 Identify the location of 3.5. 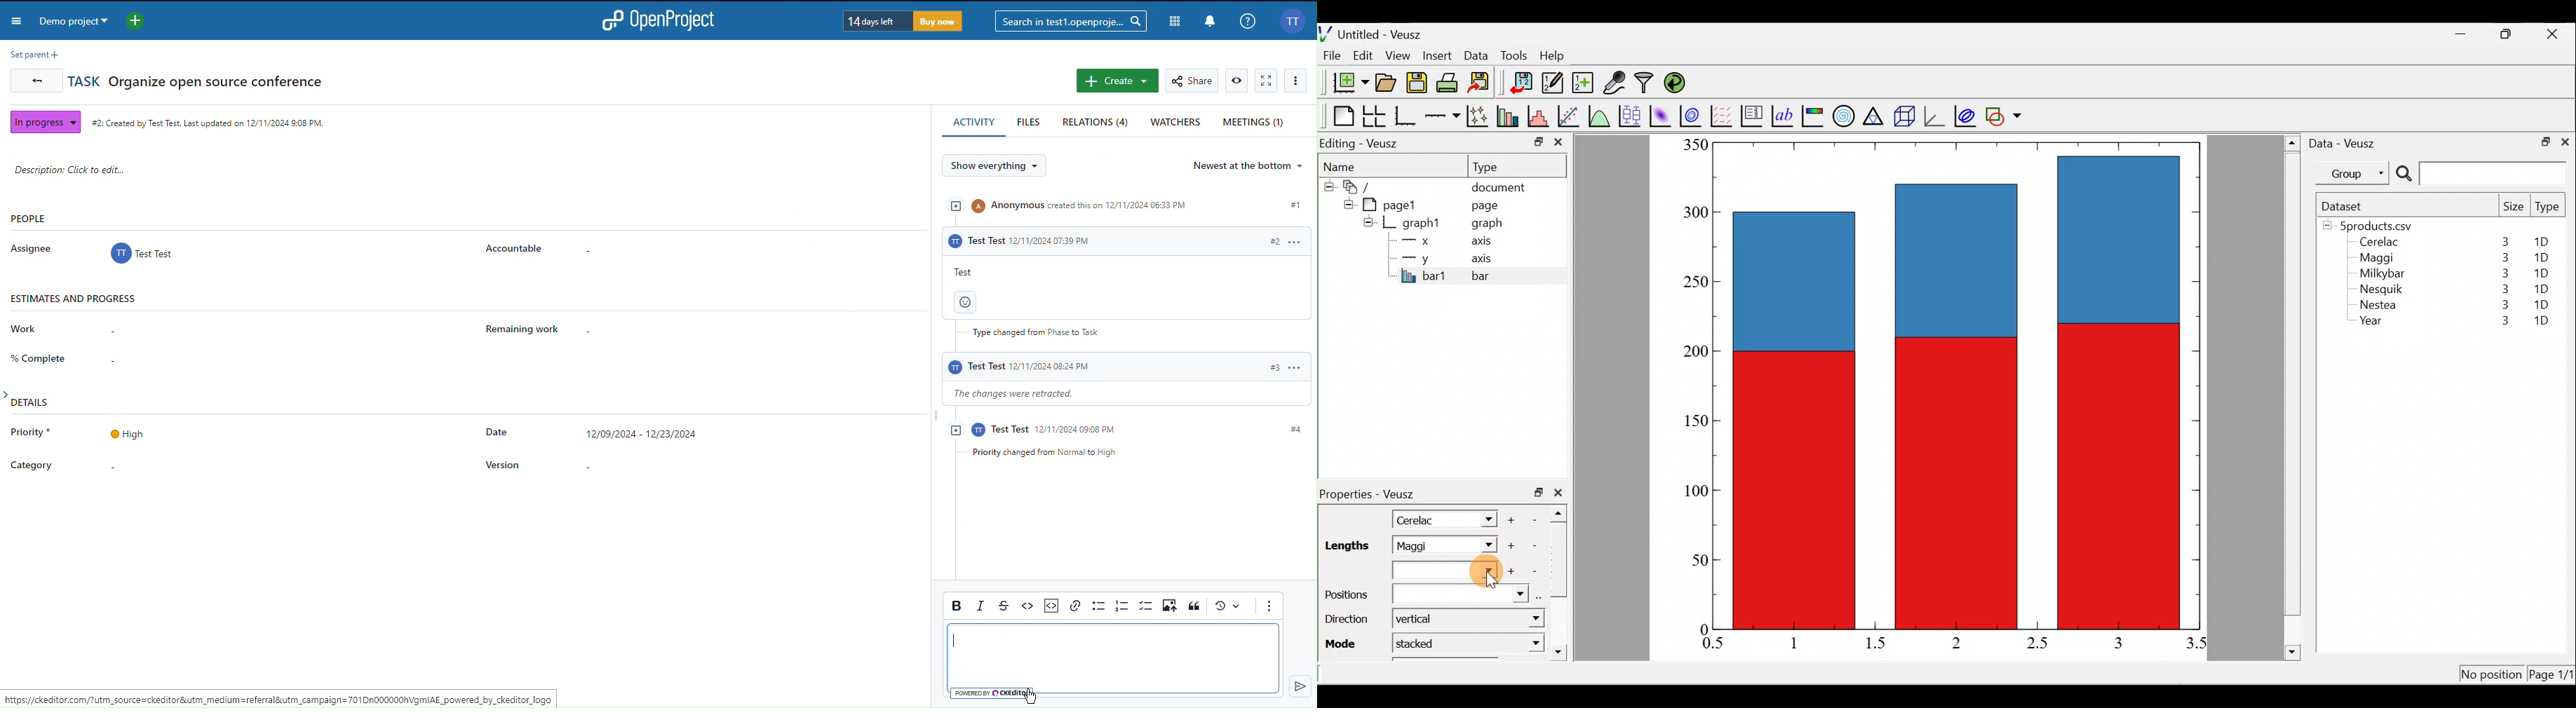
(2198, 646).